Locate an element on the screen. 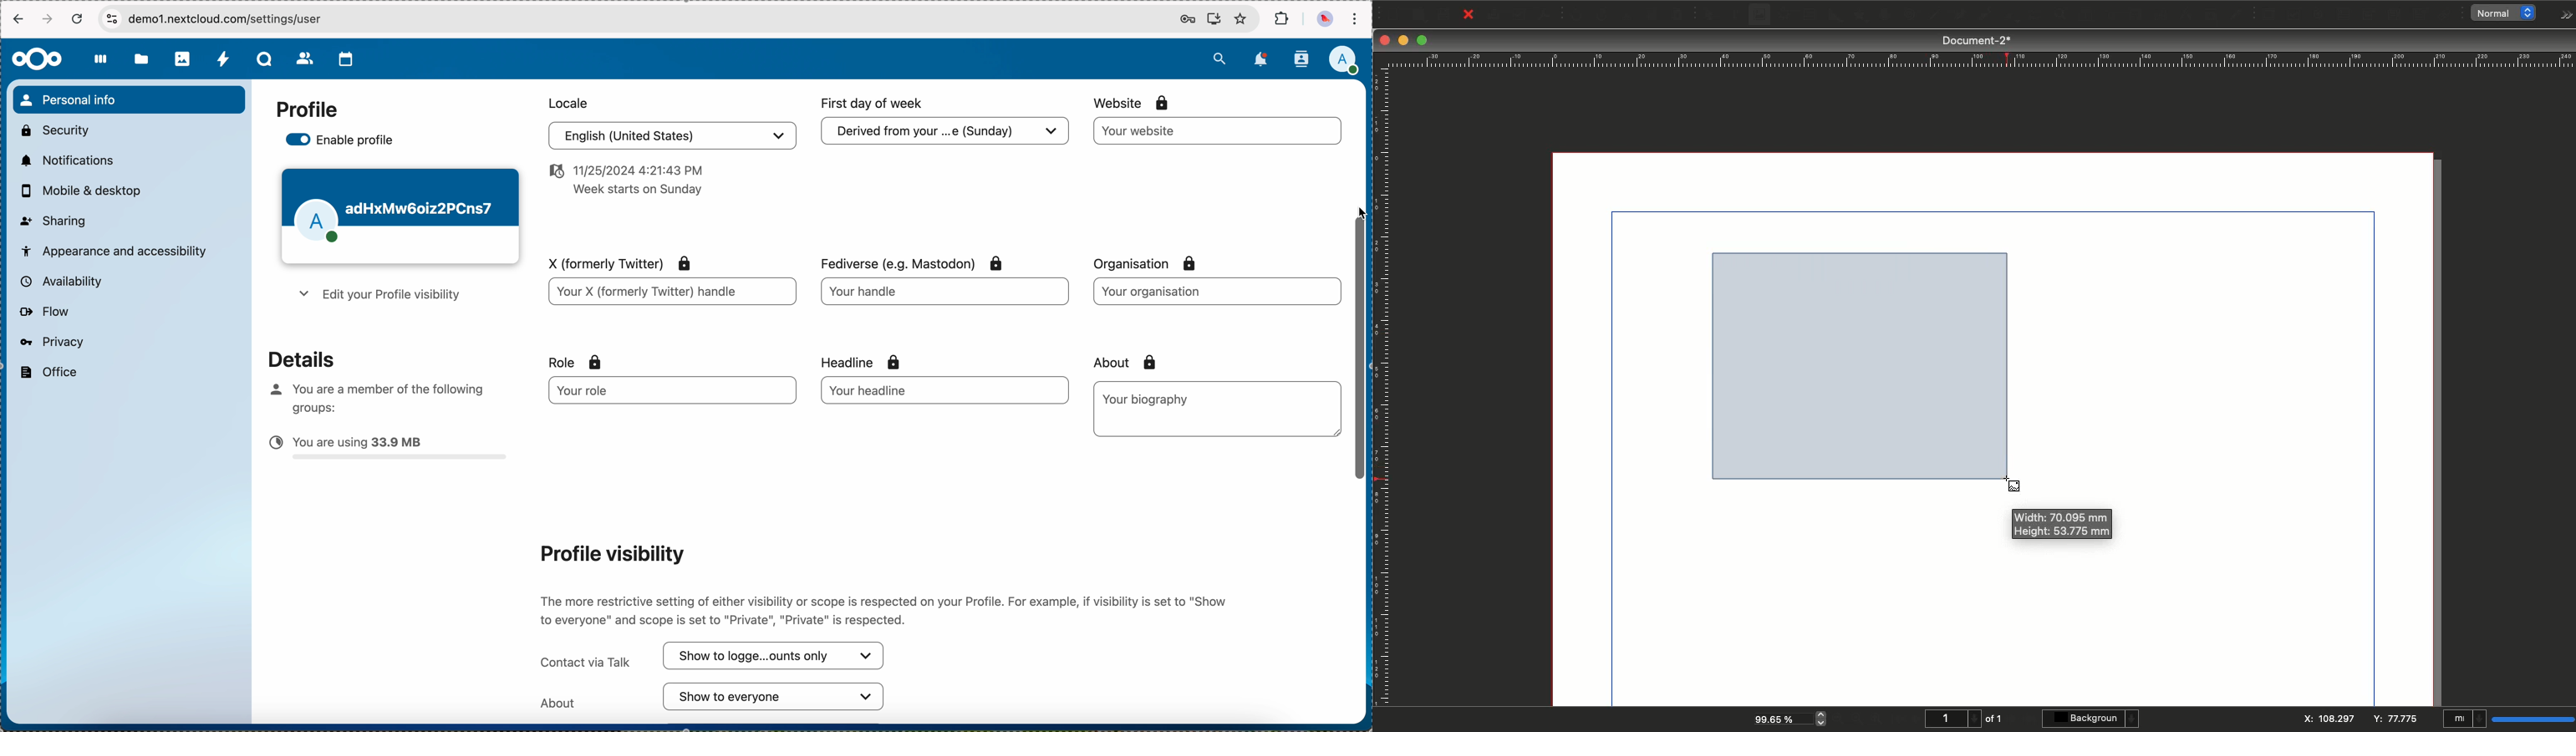 This screenshot has height=756, width=2576. PDF push button is located at coordinates (2267, 14).